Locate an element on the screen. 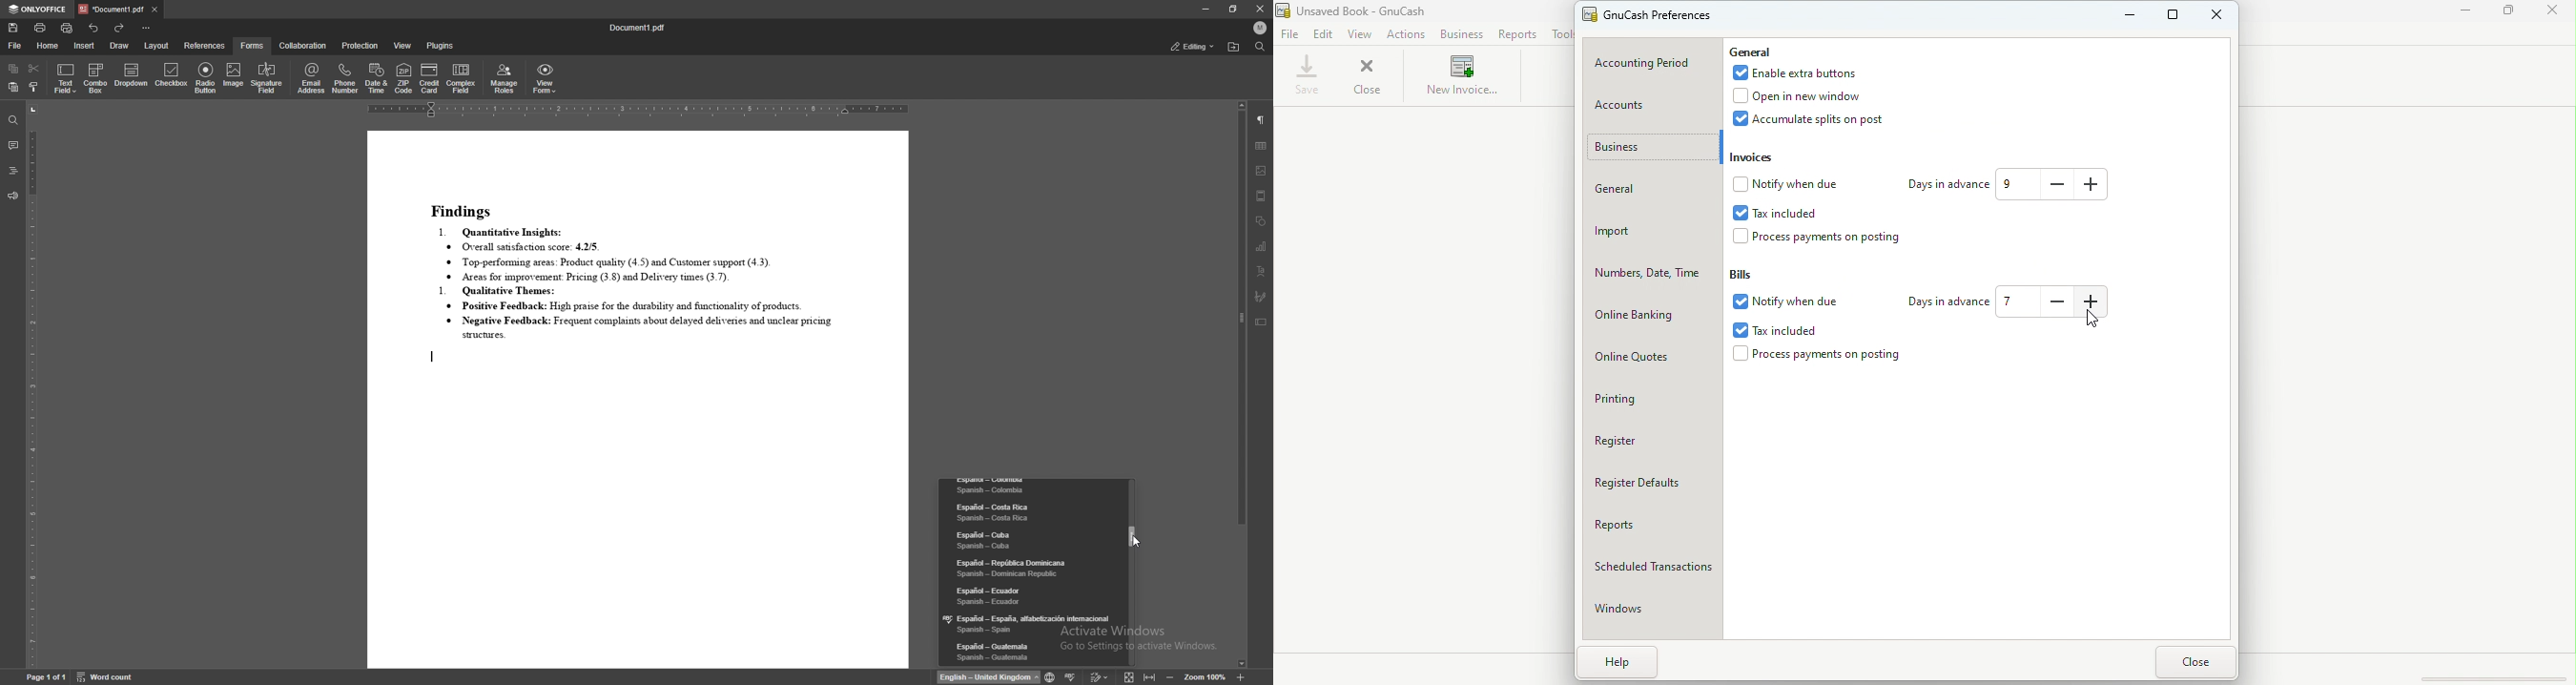 Image resolution: width=2576 pixels, height=700 pixels. Text box is located at coordinates (2023, 302).